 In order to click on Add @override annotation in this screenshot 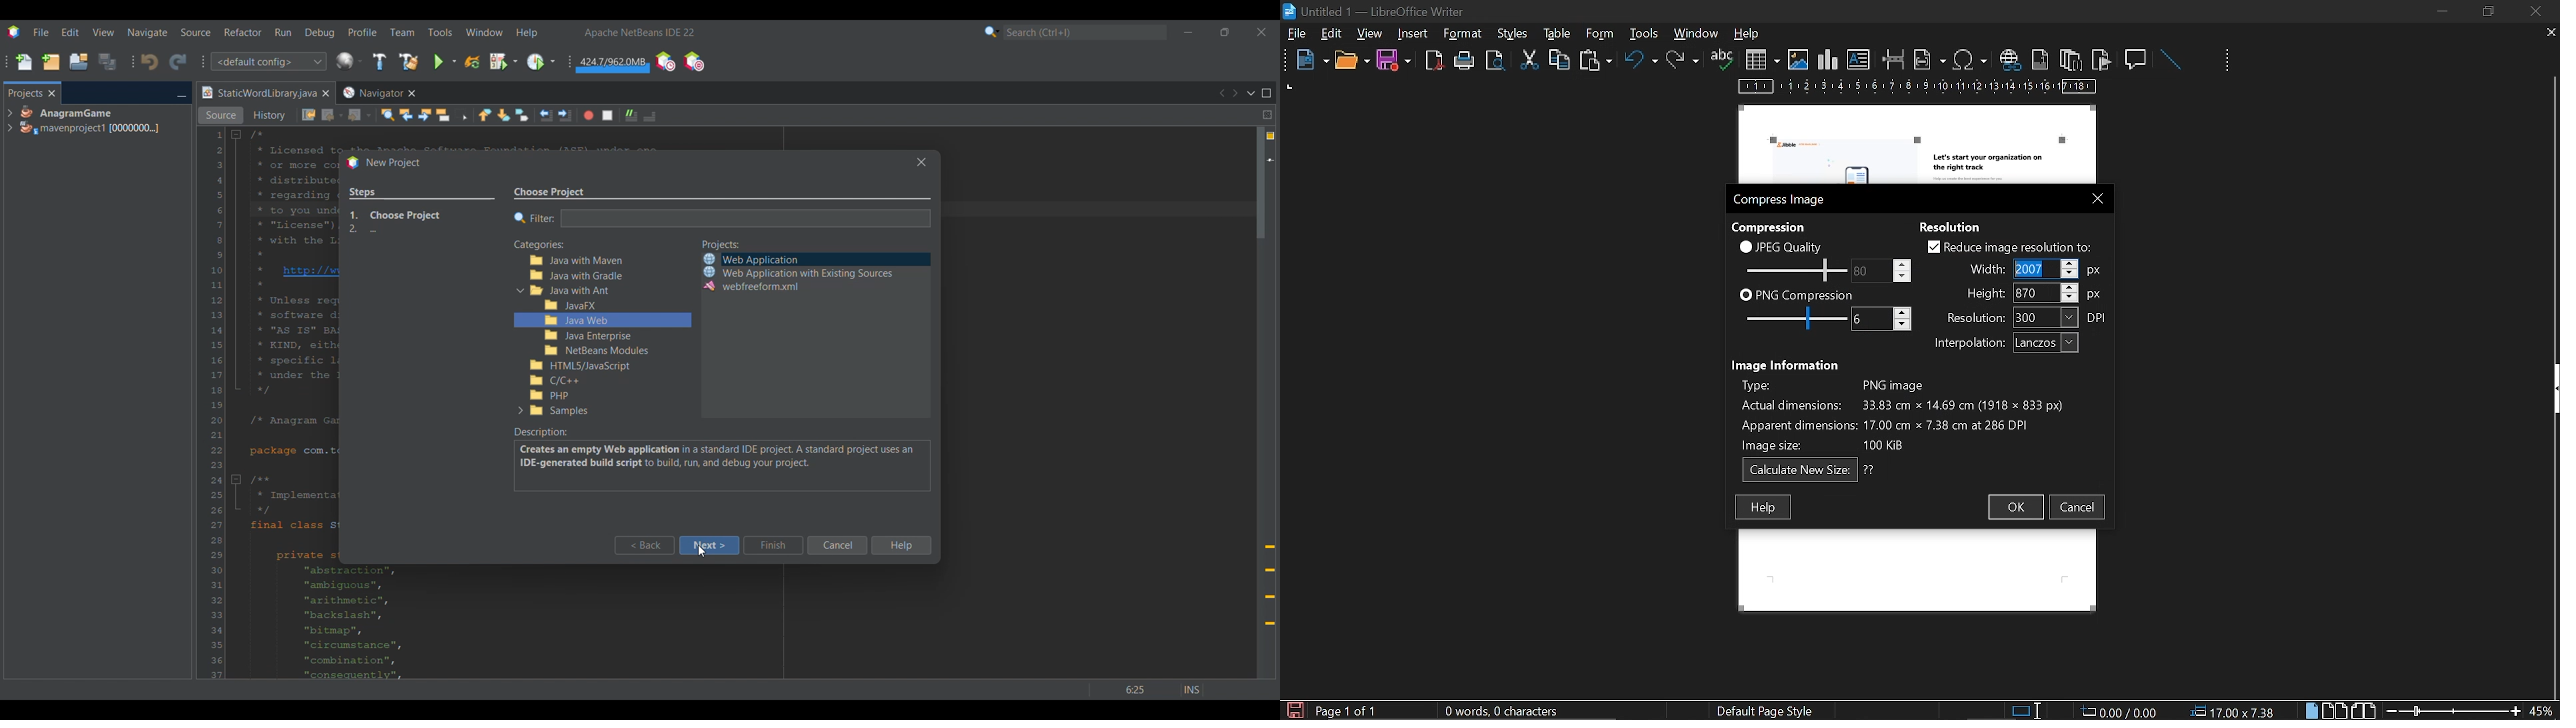, I will do `click(1270, 585)`.